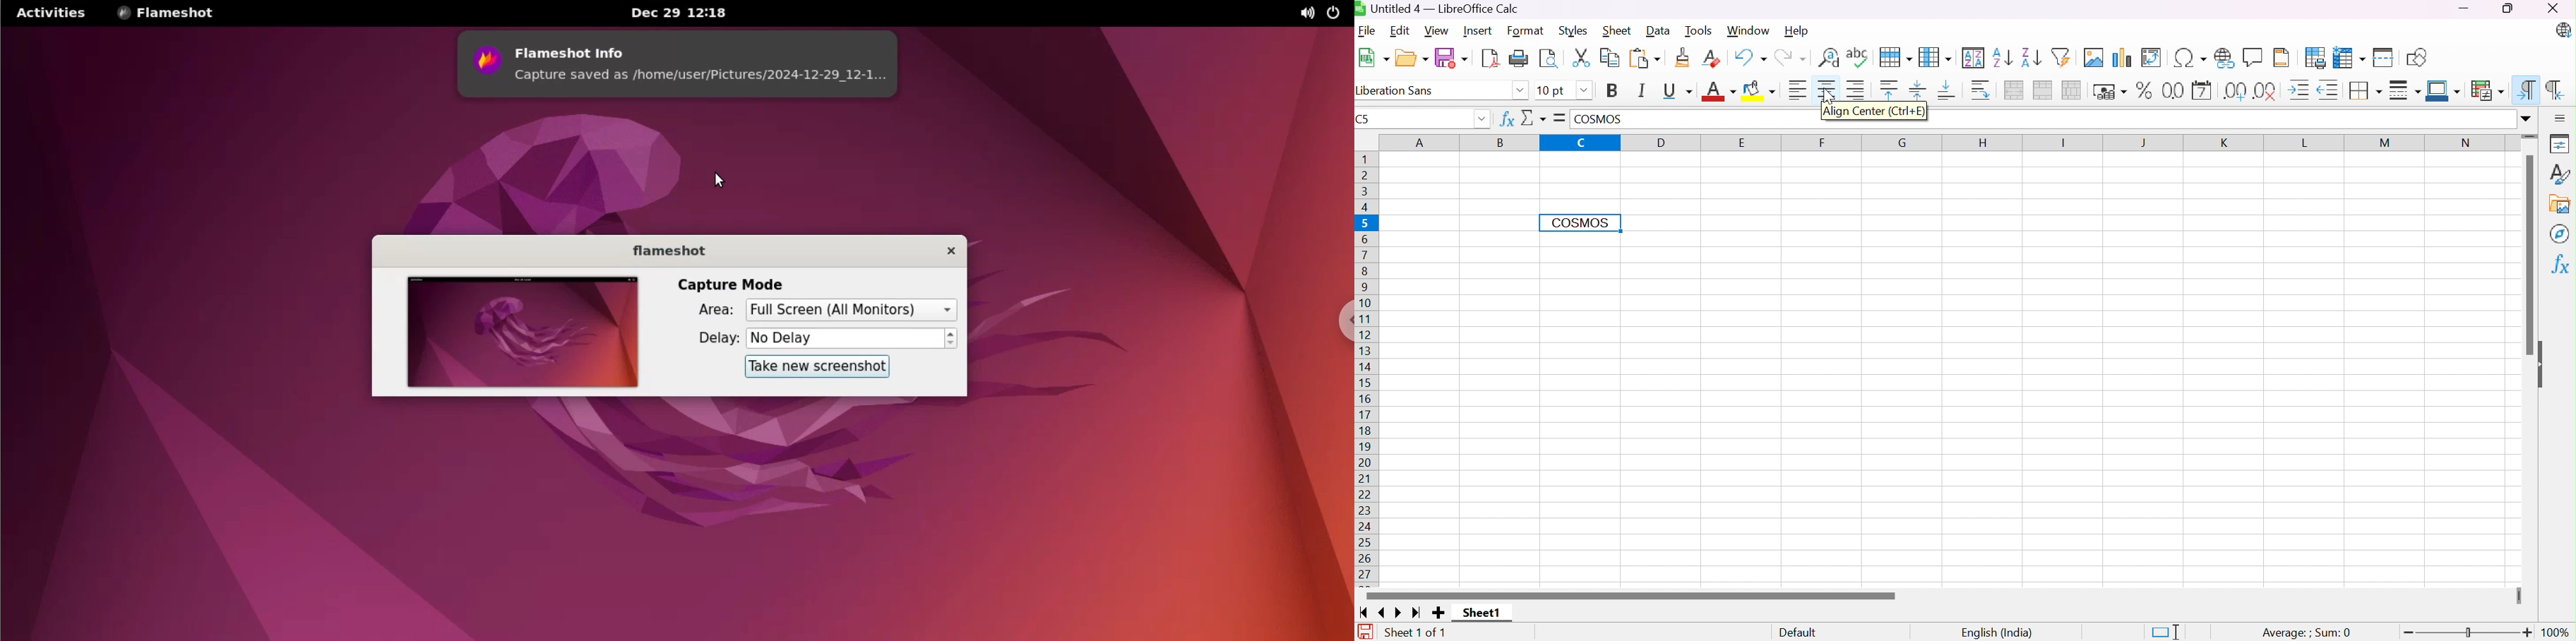  I want to click on Styles, so click(2564, 176).